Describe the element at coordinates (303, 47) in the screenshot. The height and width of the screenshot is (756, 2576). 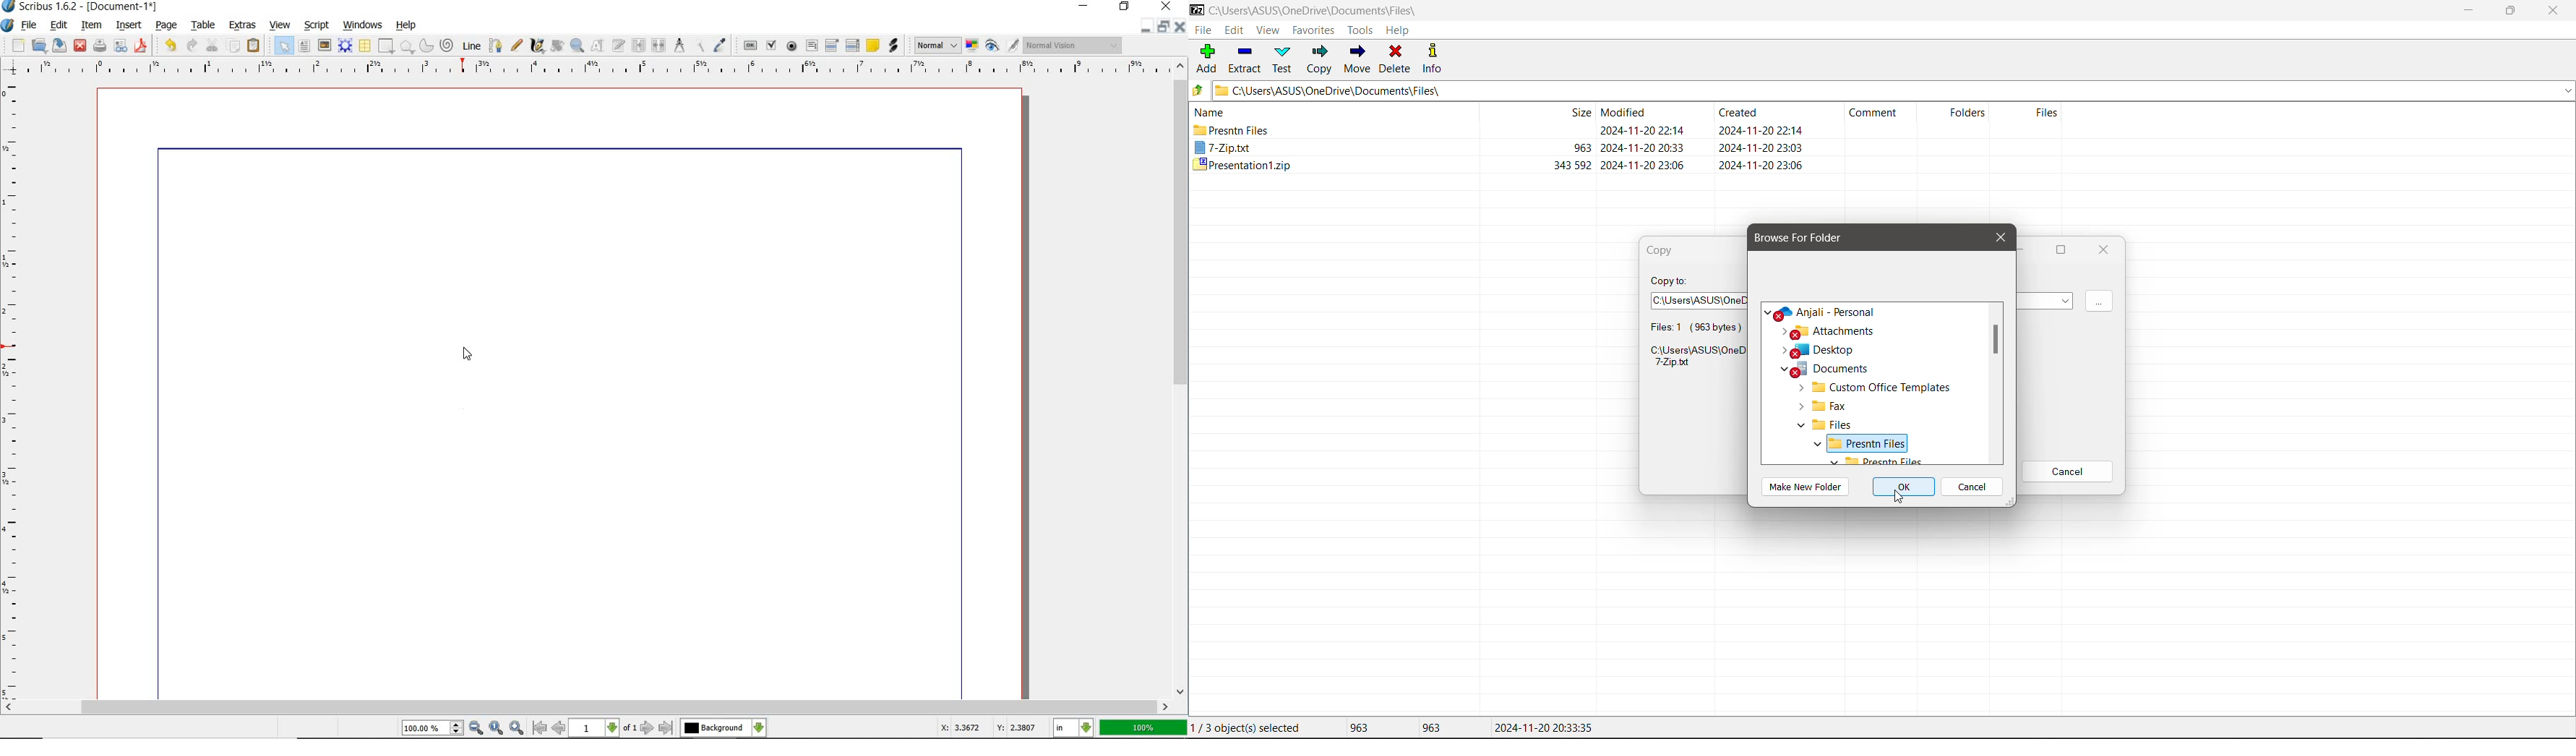
I see `text frame` at that location.